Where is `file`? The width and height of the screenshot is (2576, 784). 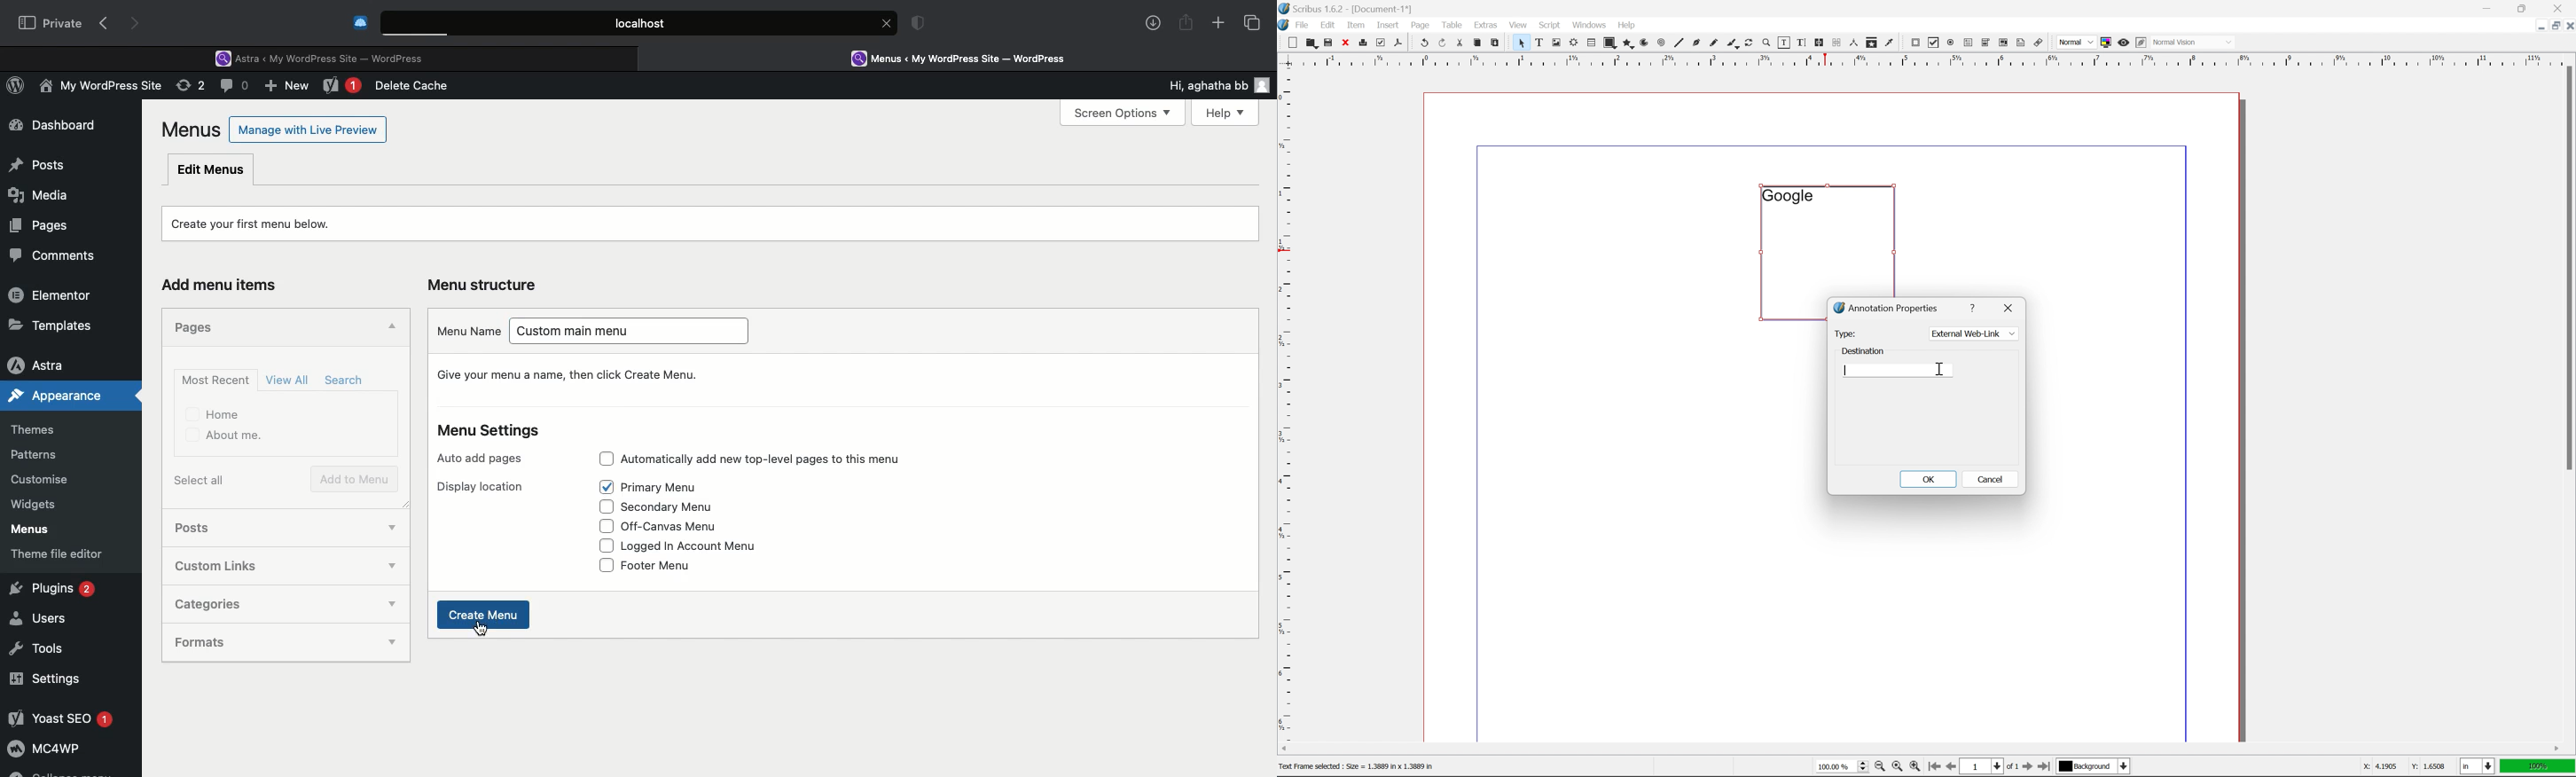
file is located at coordinates (1302, 25).